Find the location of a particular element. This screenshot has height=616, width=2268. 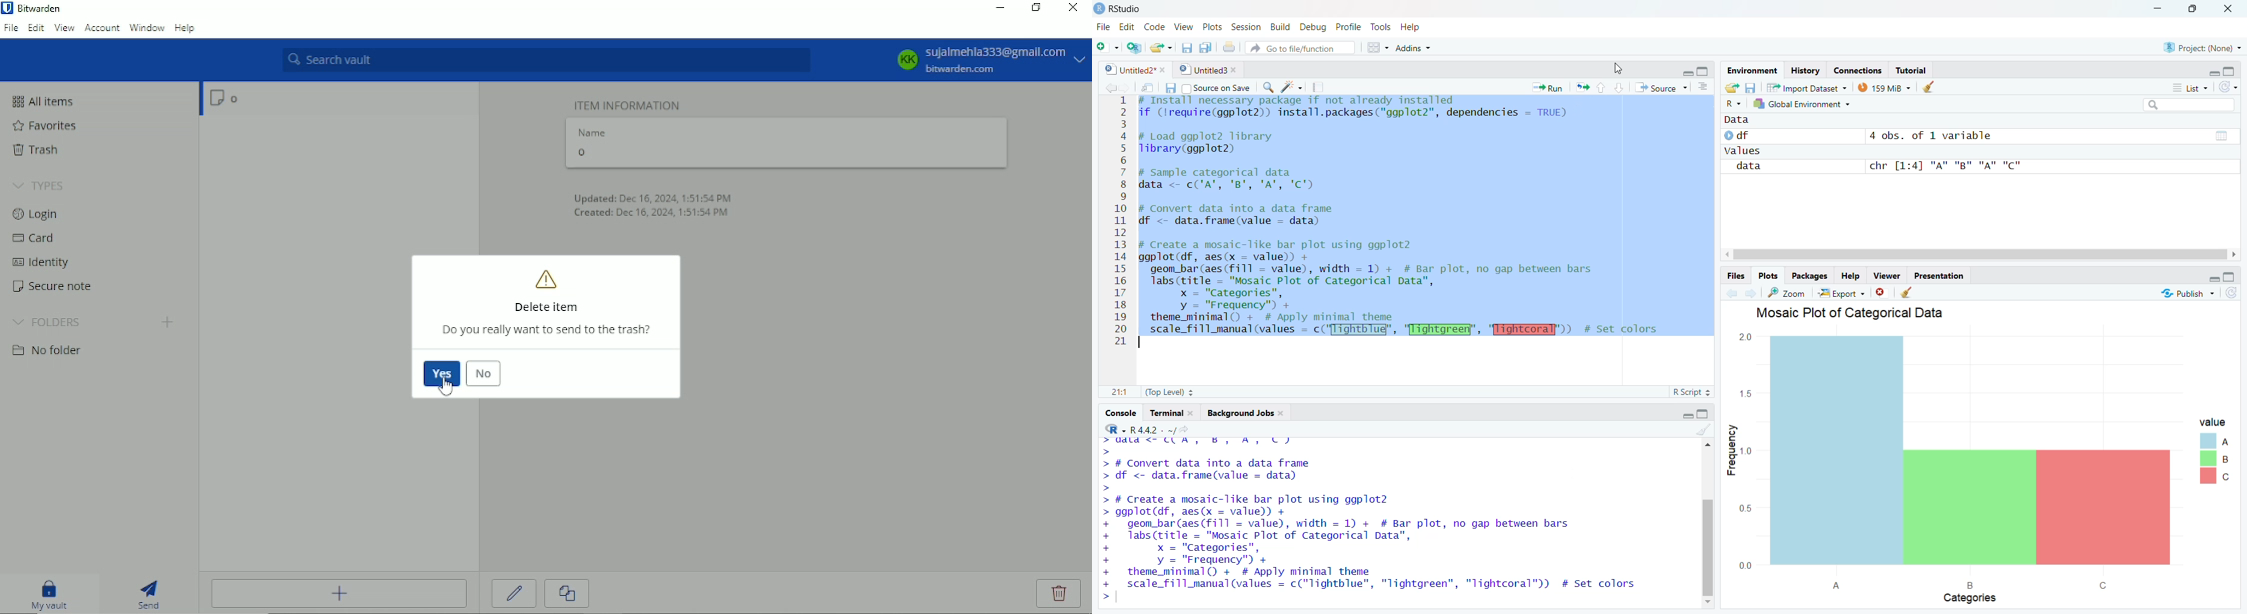

Help is located at coordinates (186, 27).